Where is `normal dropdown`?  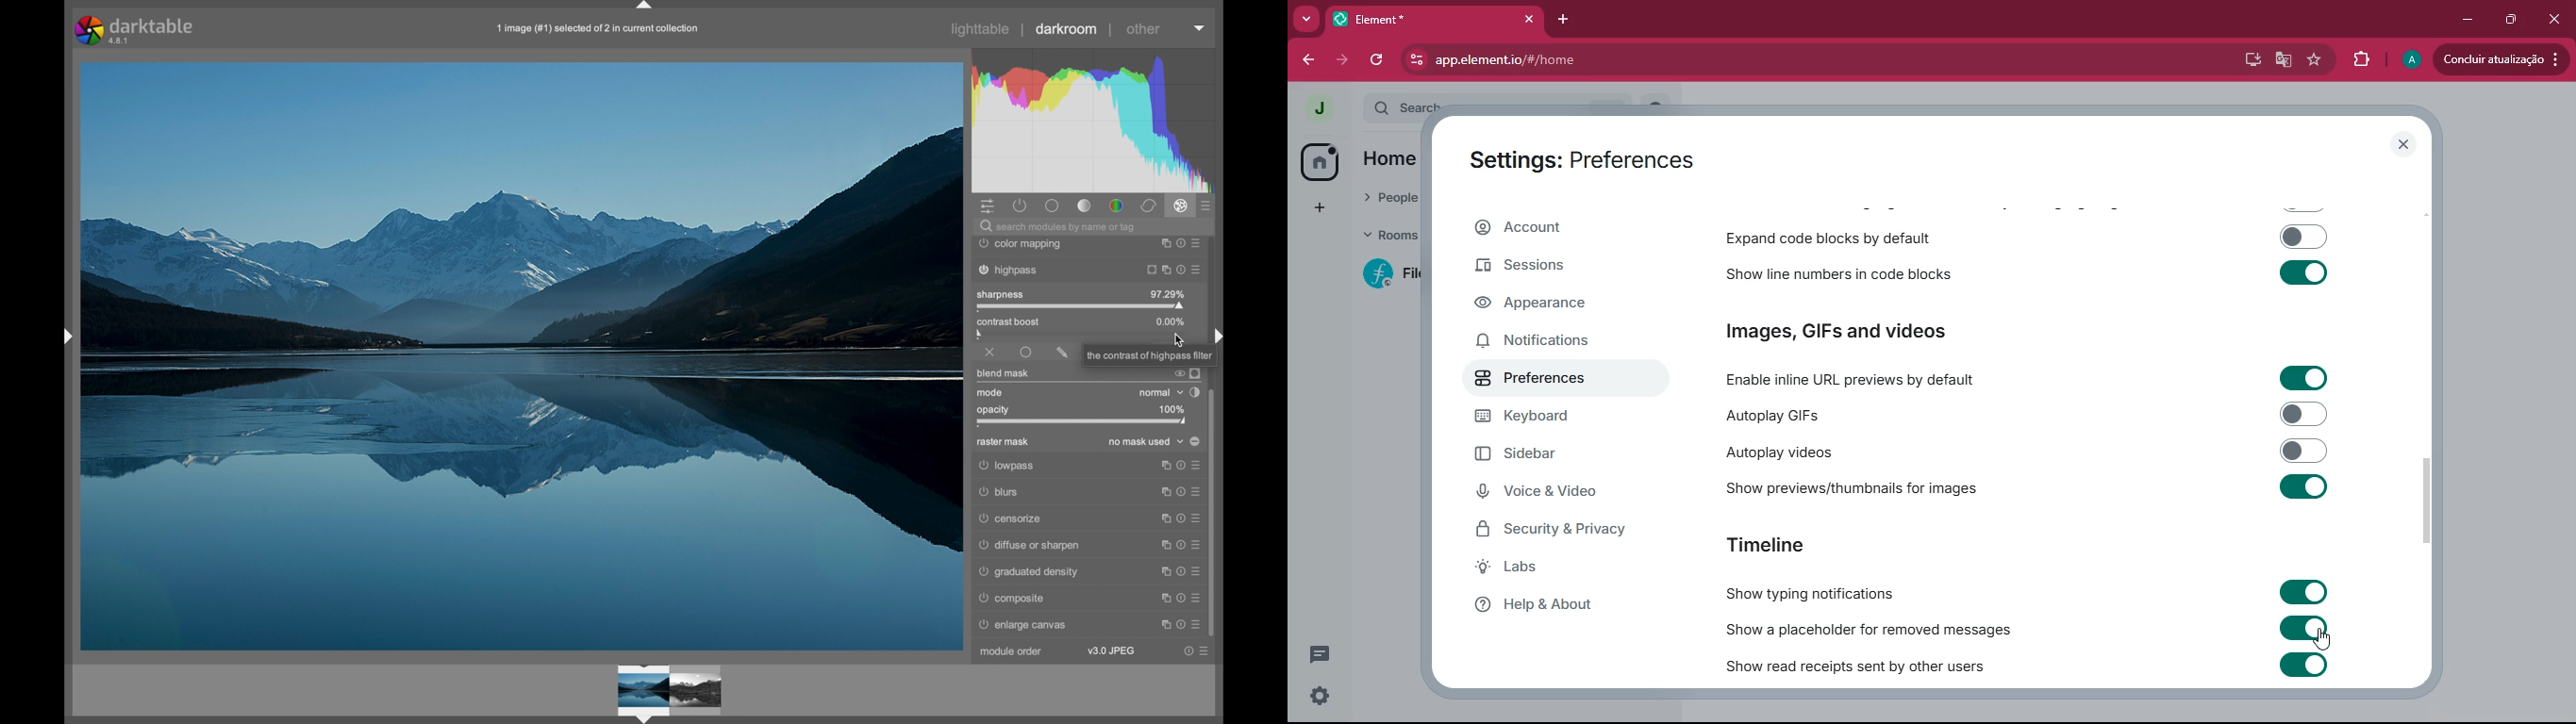 normal dropdown is located at coordinates (1160, 393).